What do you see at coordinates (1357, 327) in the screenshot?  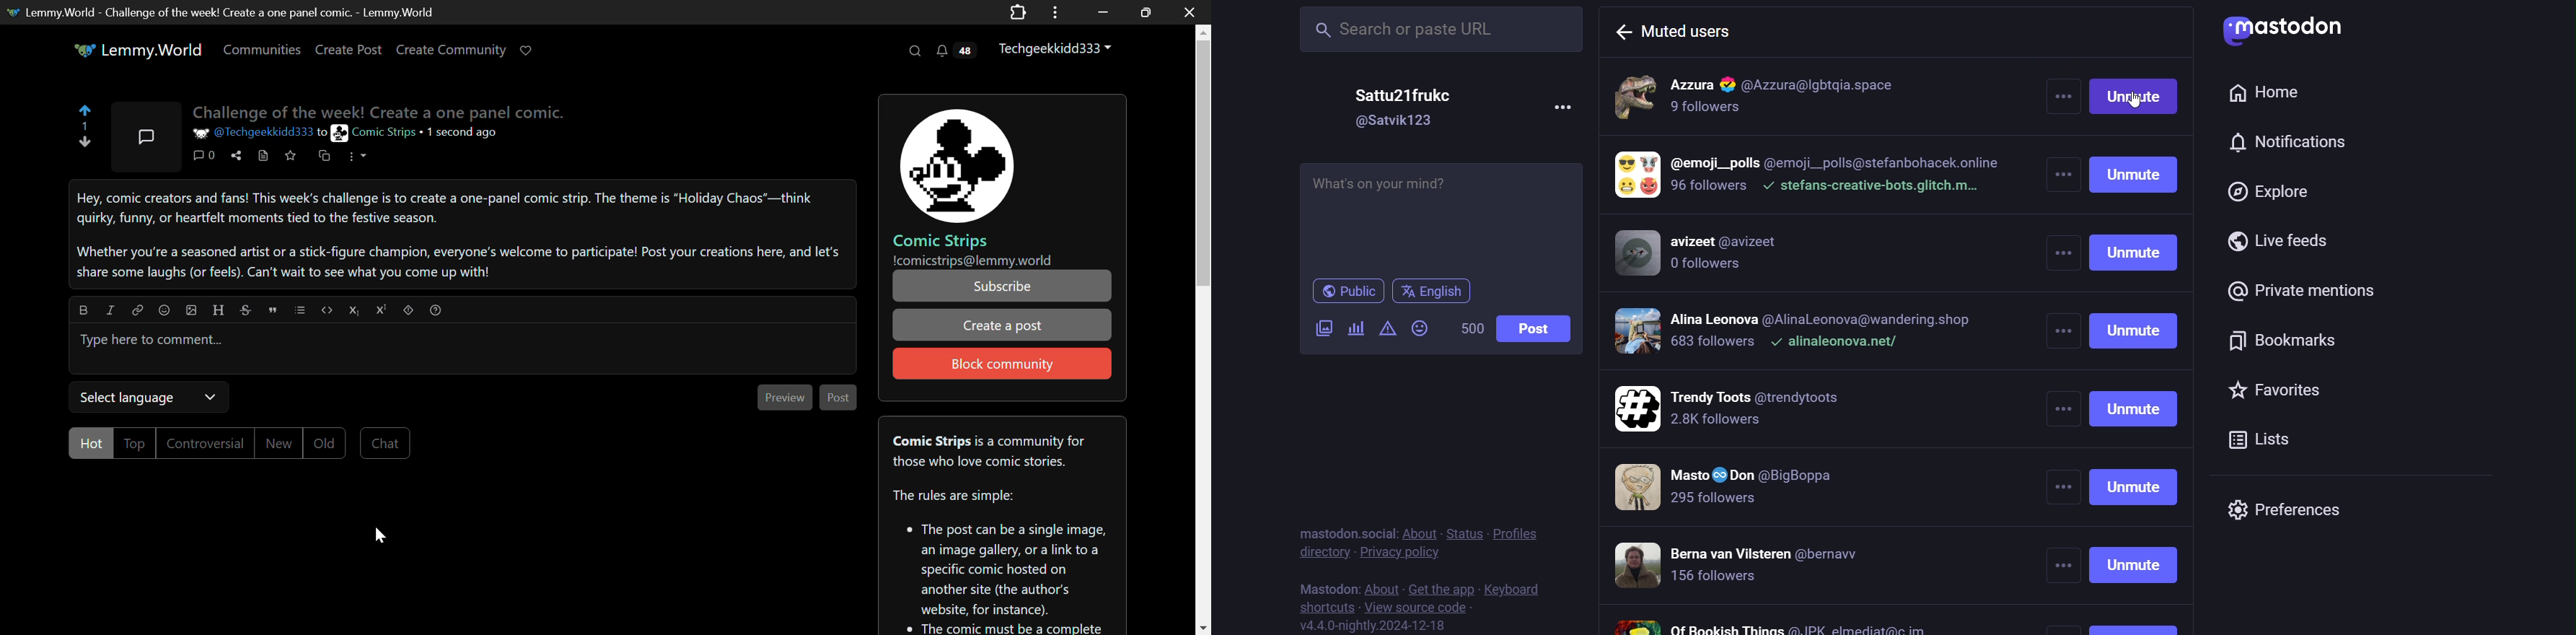 I see `poll` at bounding box center [1357, 327].